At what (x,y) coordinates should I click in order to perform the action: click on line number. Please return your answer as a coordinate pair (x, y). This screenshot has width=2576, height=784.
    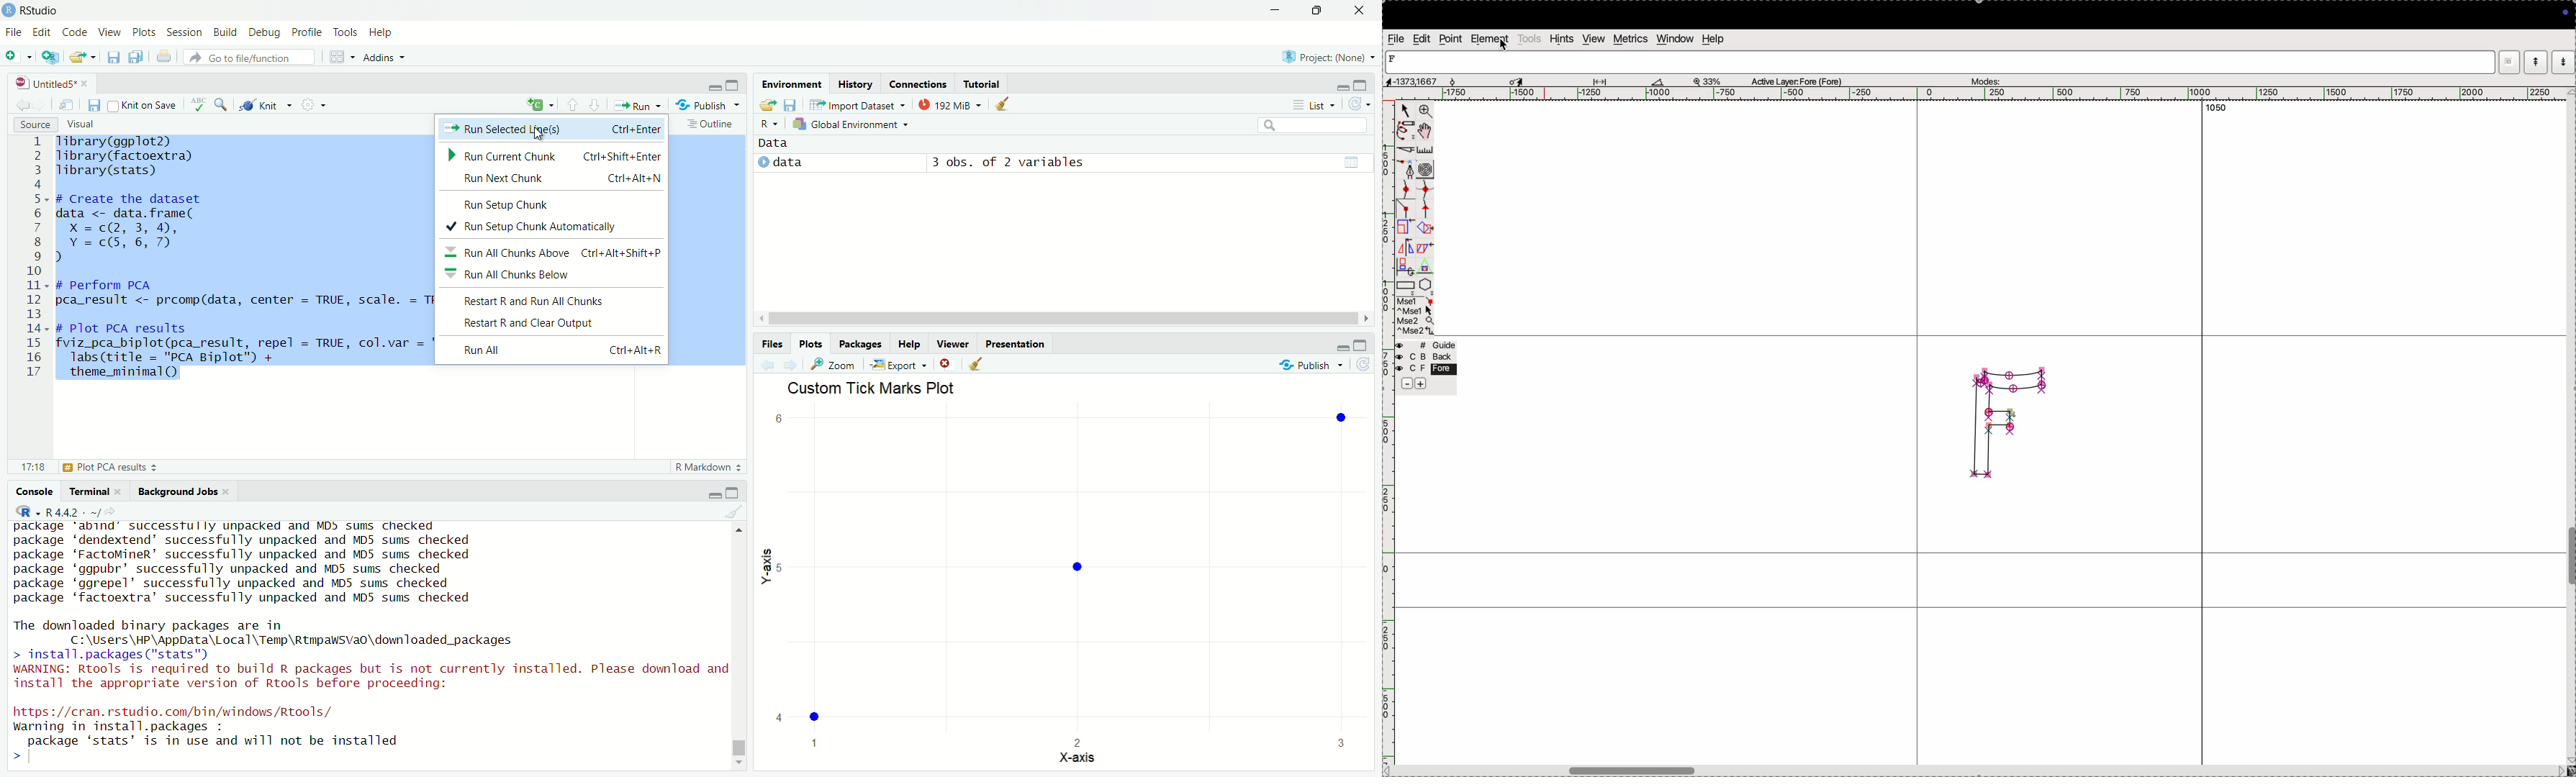
    Looking at the image, I should click on (35, 258).